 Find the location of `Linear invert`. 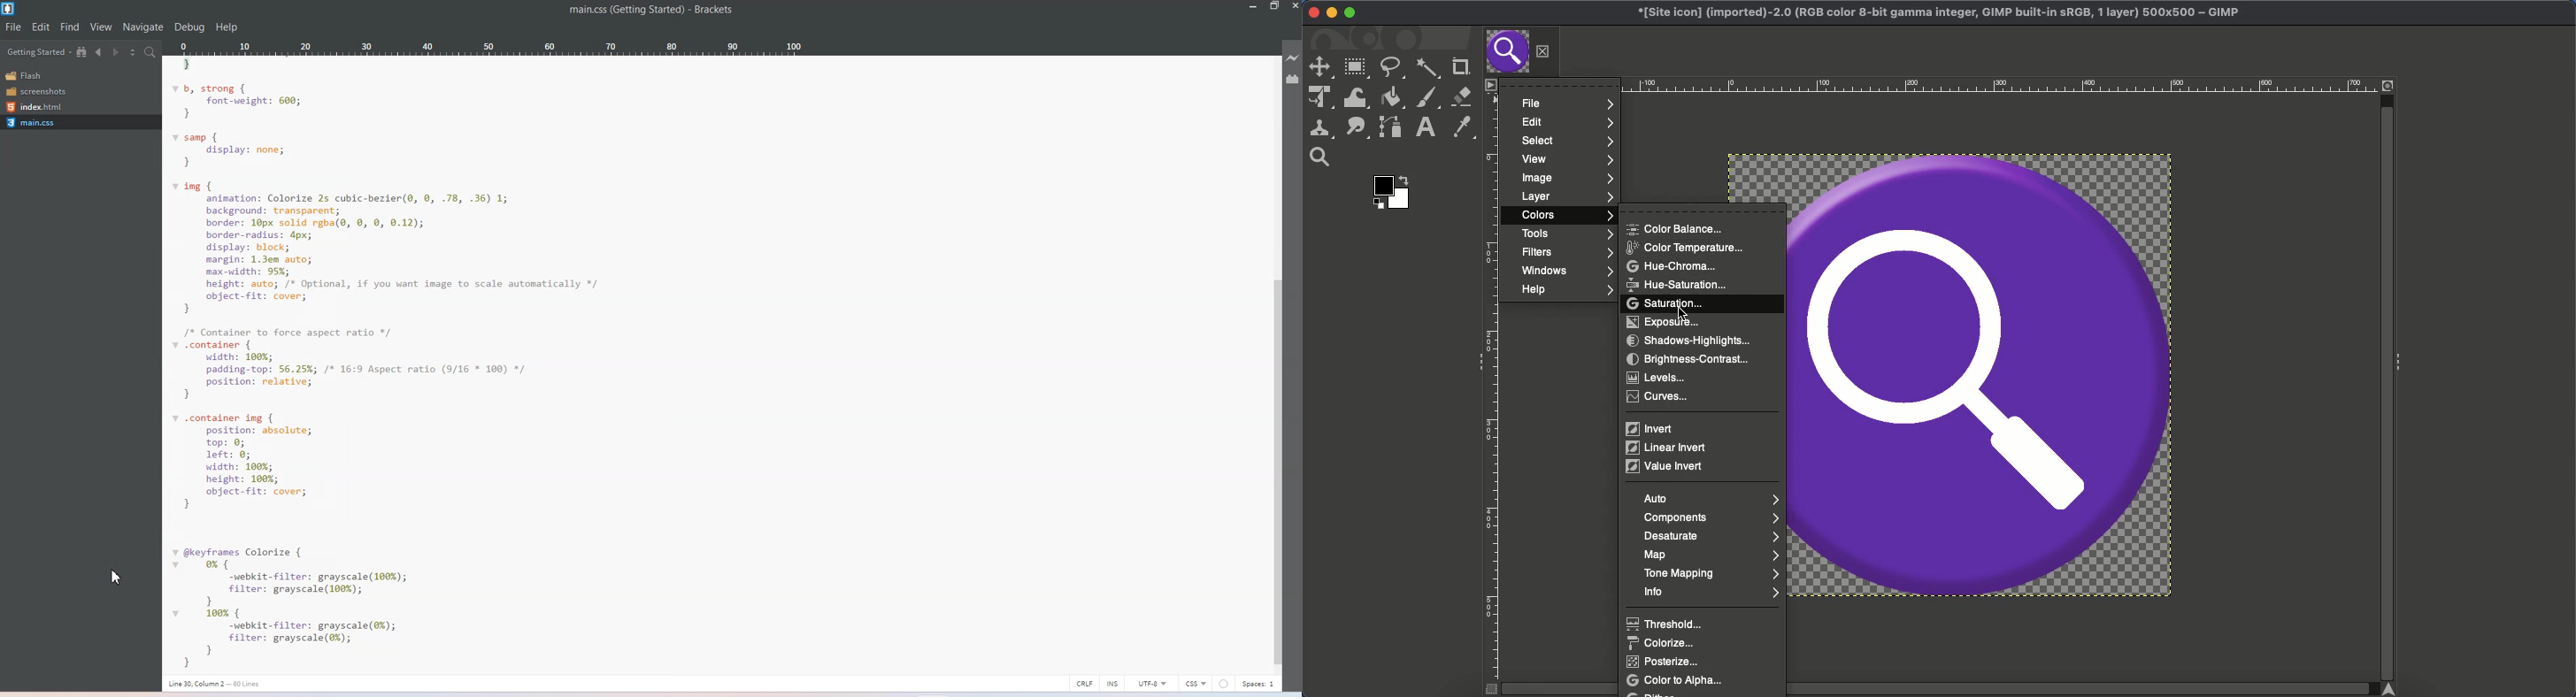

Linear invert is located at coordinates (1669, 447).